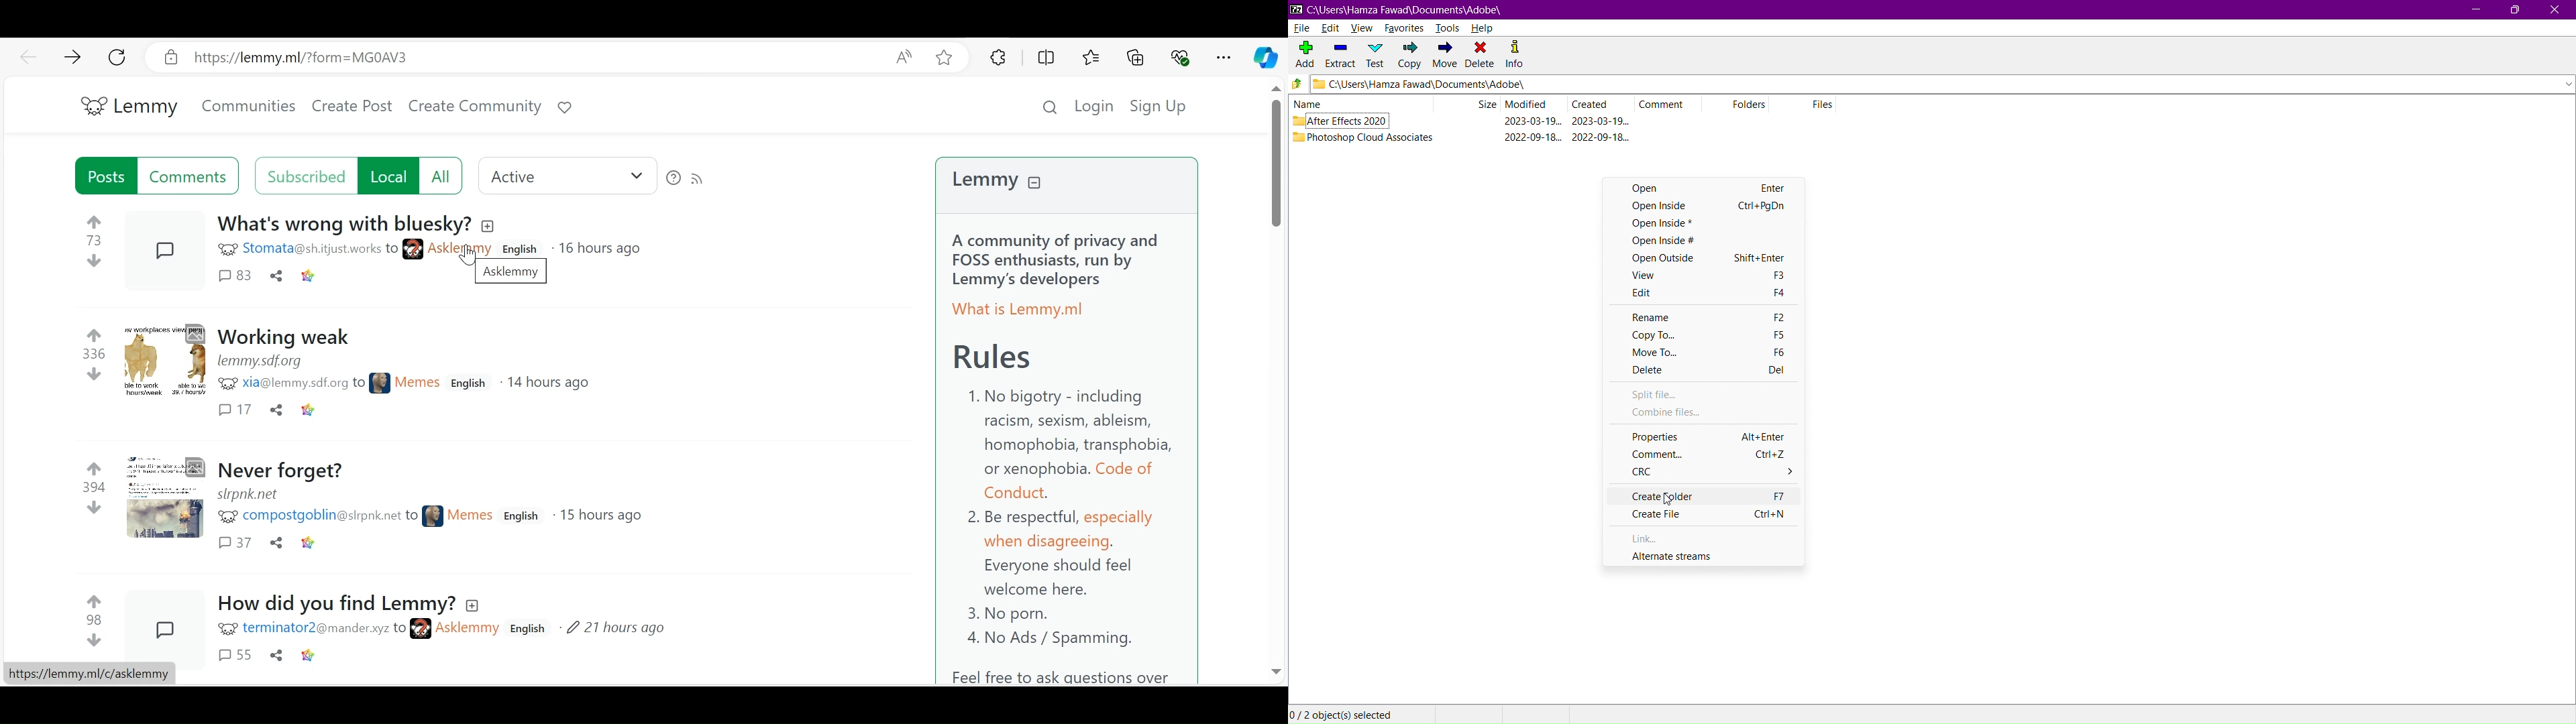  Describe the element at coordinates (1397, 10) in the screenshot. I see `Window Name` at that location.